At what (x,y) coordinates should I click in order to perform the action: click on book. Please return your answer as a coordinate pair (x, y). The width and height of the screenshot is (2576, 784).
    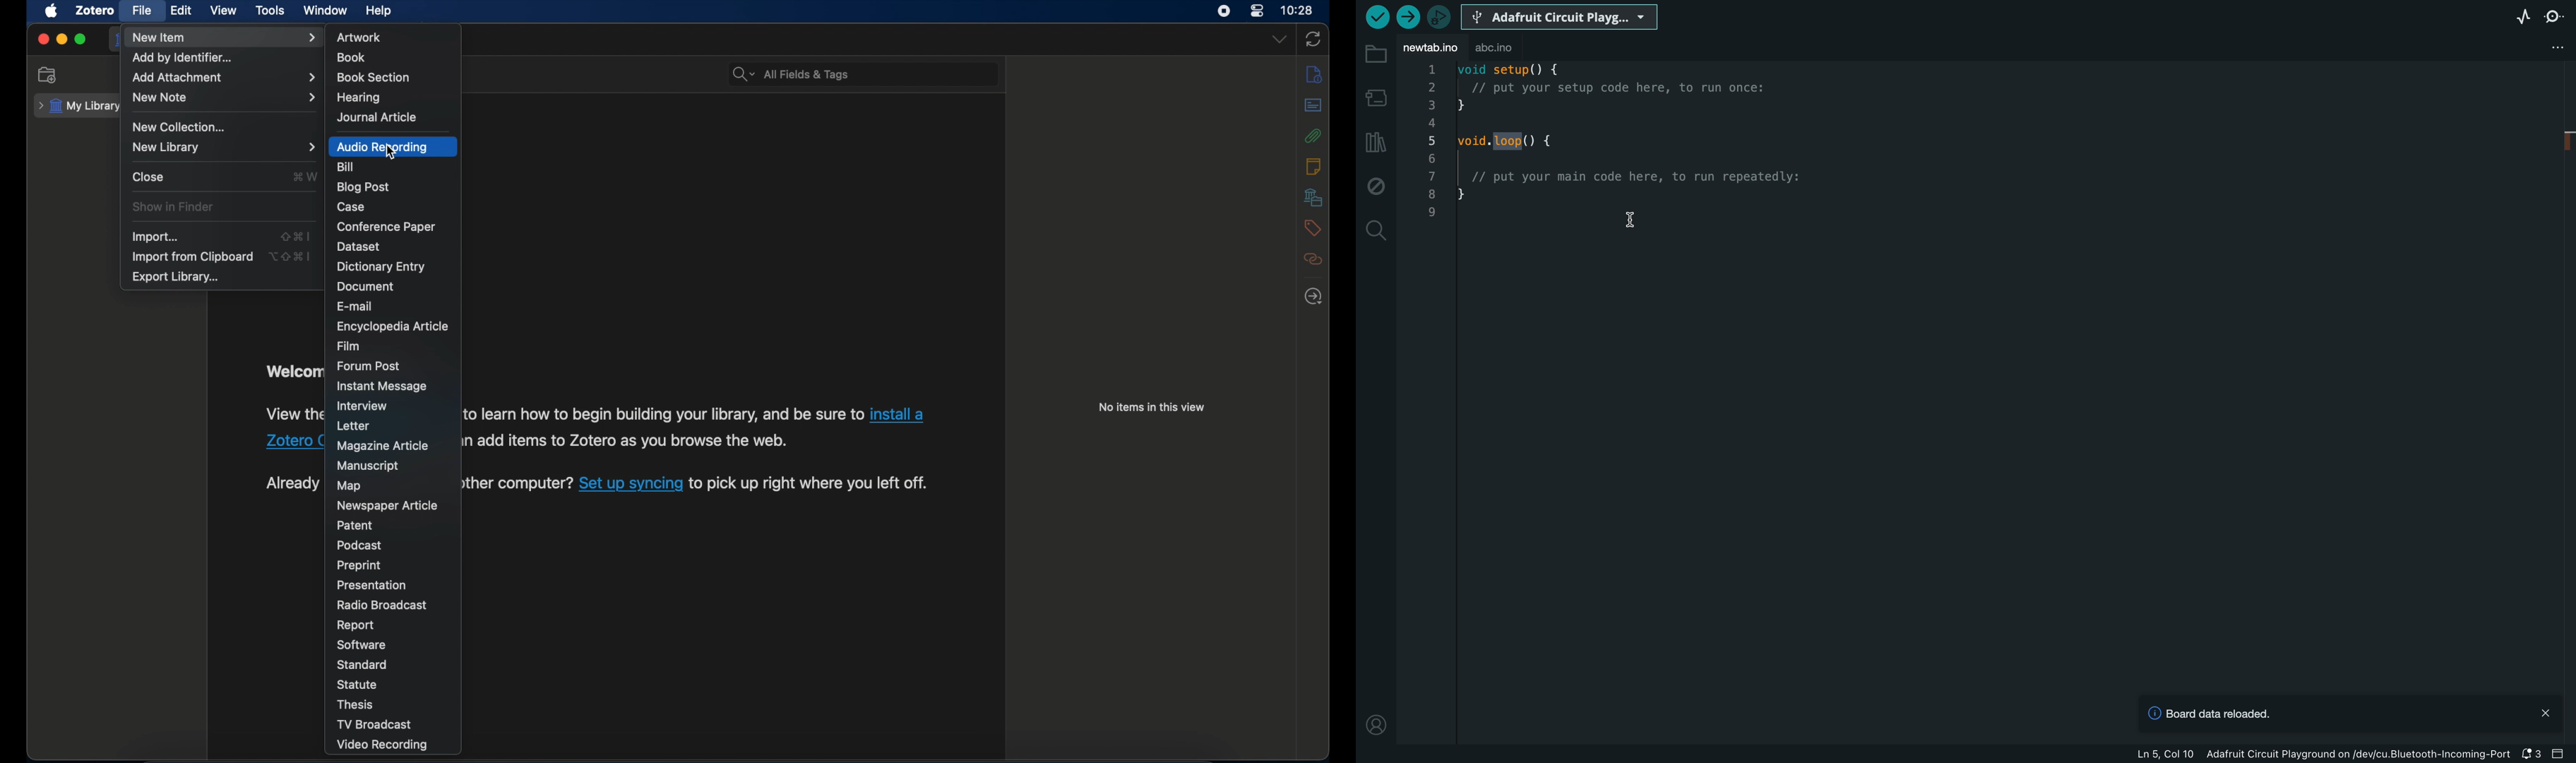
    Looking at the image, I should click on (353, 58).